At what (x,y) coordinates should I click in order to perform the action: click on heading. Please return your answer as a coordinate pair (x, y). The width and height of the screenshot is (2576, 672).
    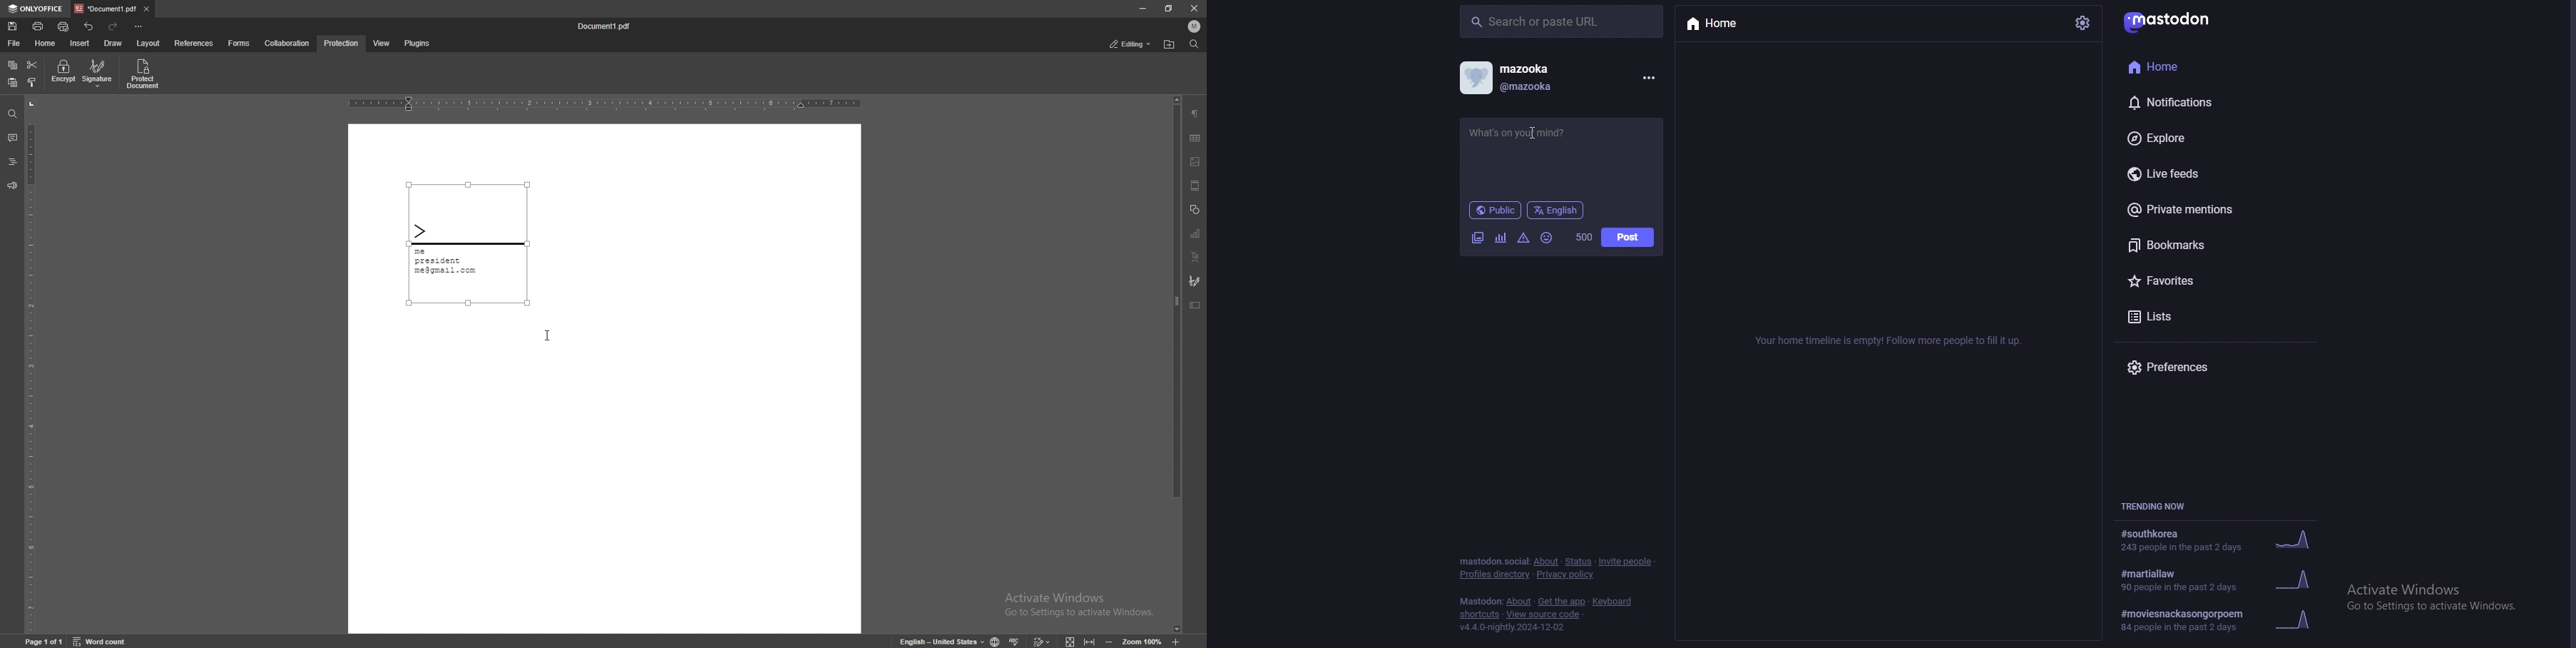
    Looking at the image, I should click on (12, 163).